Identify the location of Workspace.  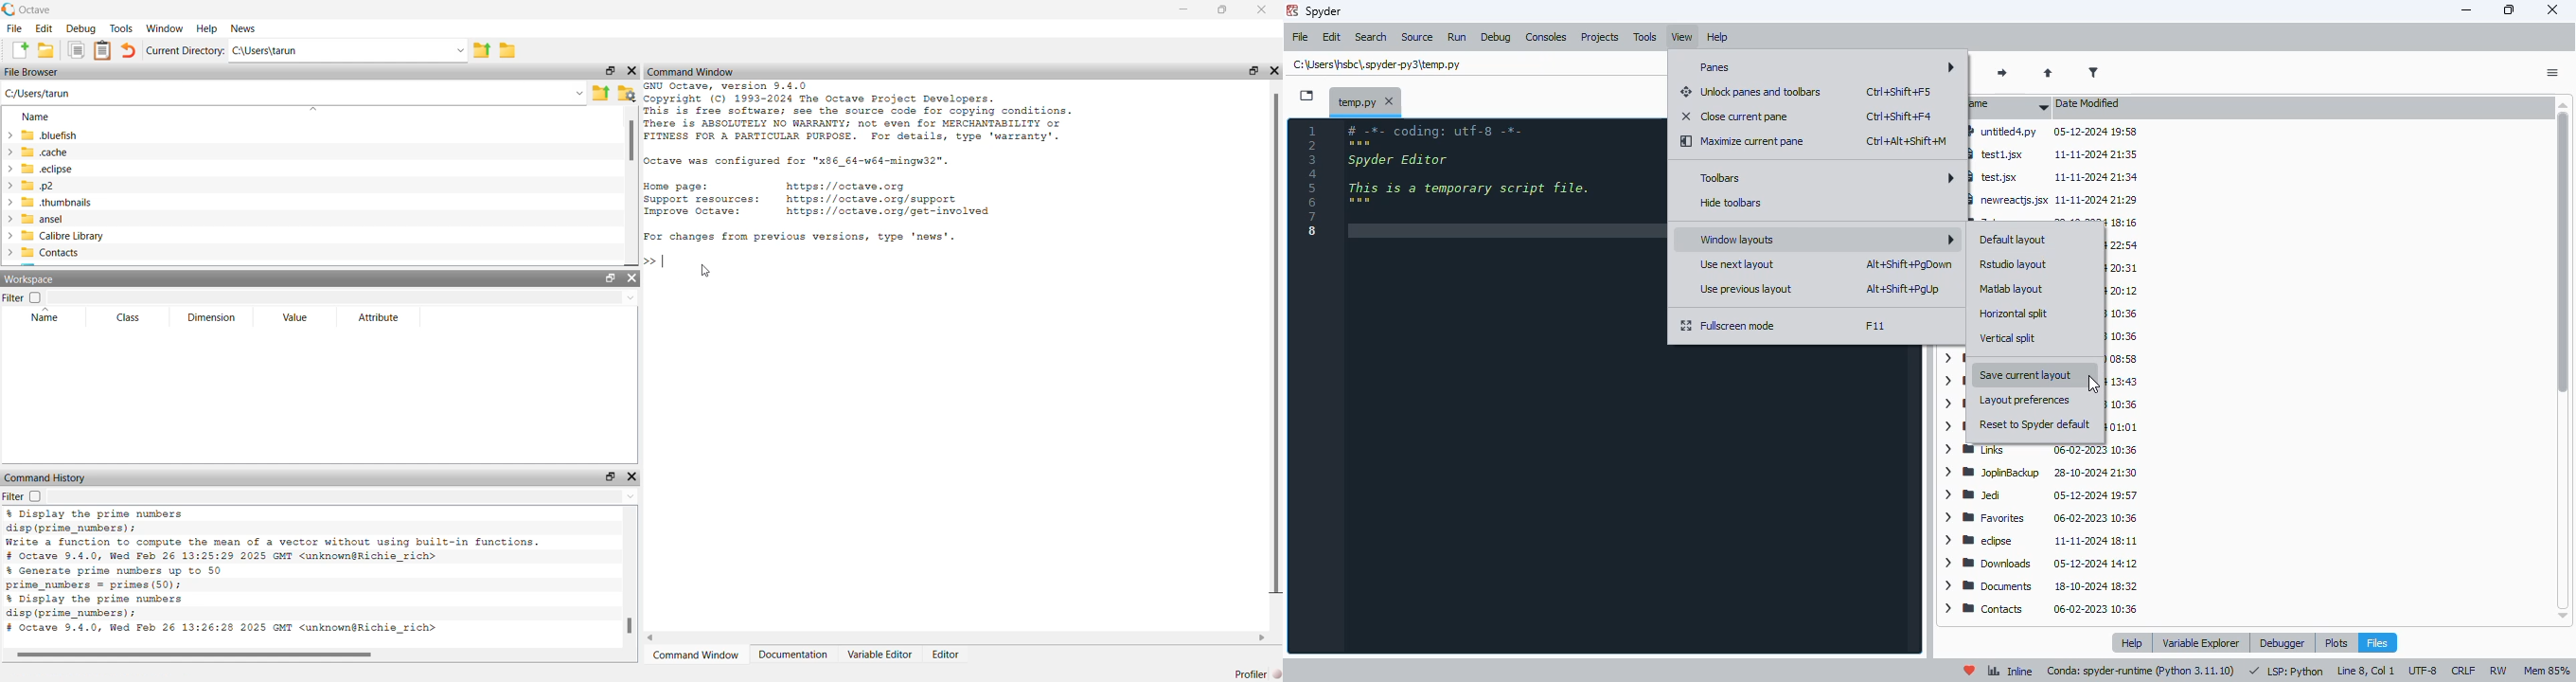
(30, 279).